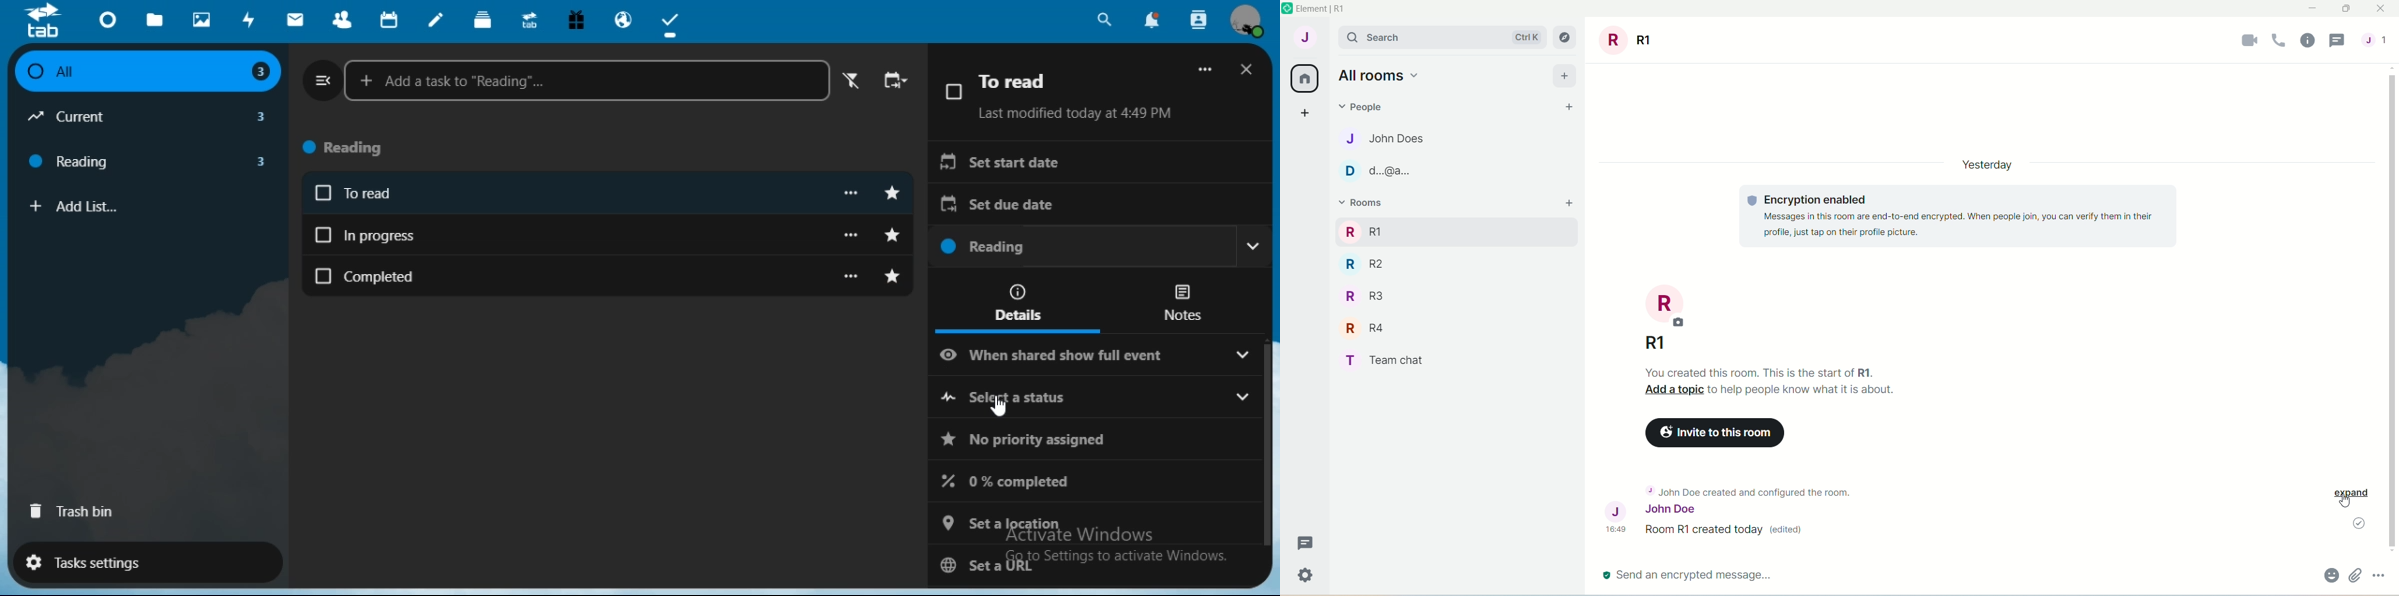 This screenshot has height=616, width=2408. What do you see at coordinates (894, 235) in the screenshot?
I see `toggle starred` at bounding box center [894, 235].